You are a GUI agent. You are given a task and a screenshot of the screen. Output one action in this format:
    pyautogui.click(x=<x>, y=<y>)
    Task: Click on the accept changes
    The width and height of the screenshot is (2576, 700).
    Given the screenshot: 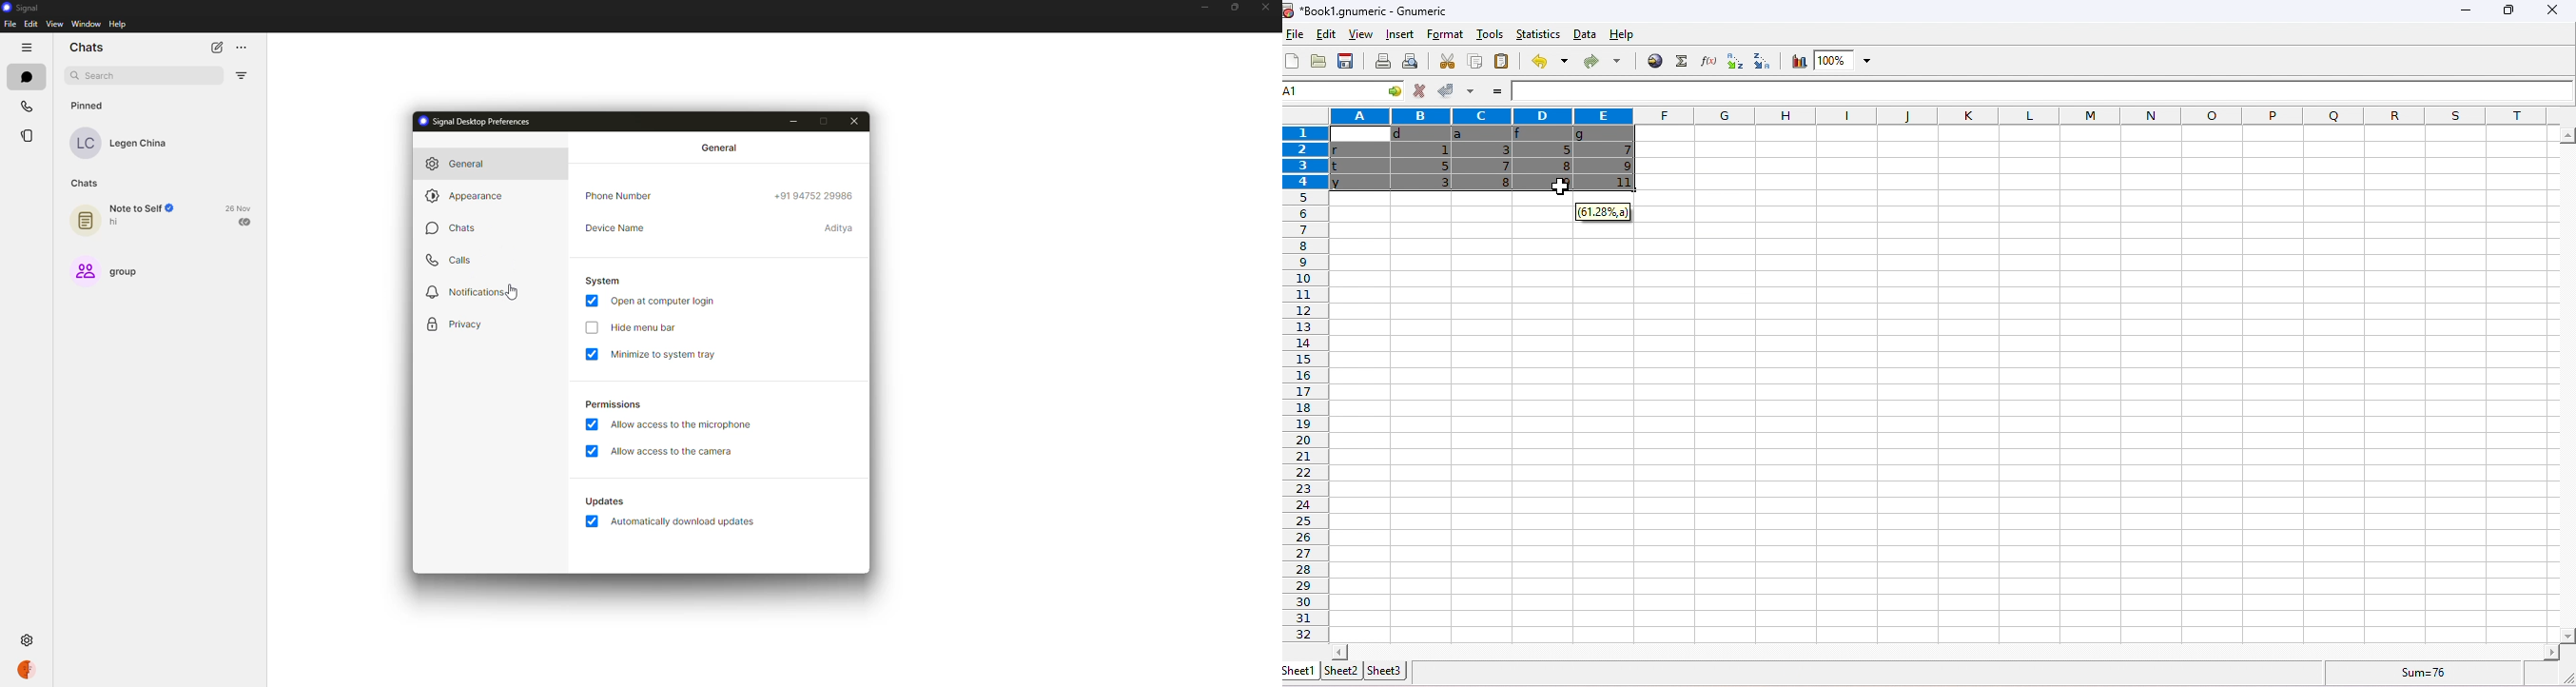 What is the action you would take?
    pyautogui.click(x=1442, y=89)
    